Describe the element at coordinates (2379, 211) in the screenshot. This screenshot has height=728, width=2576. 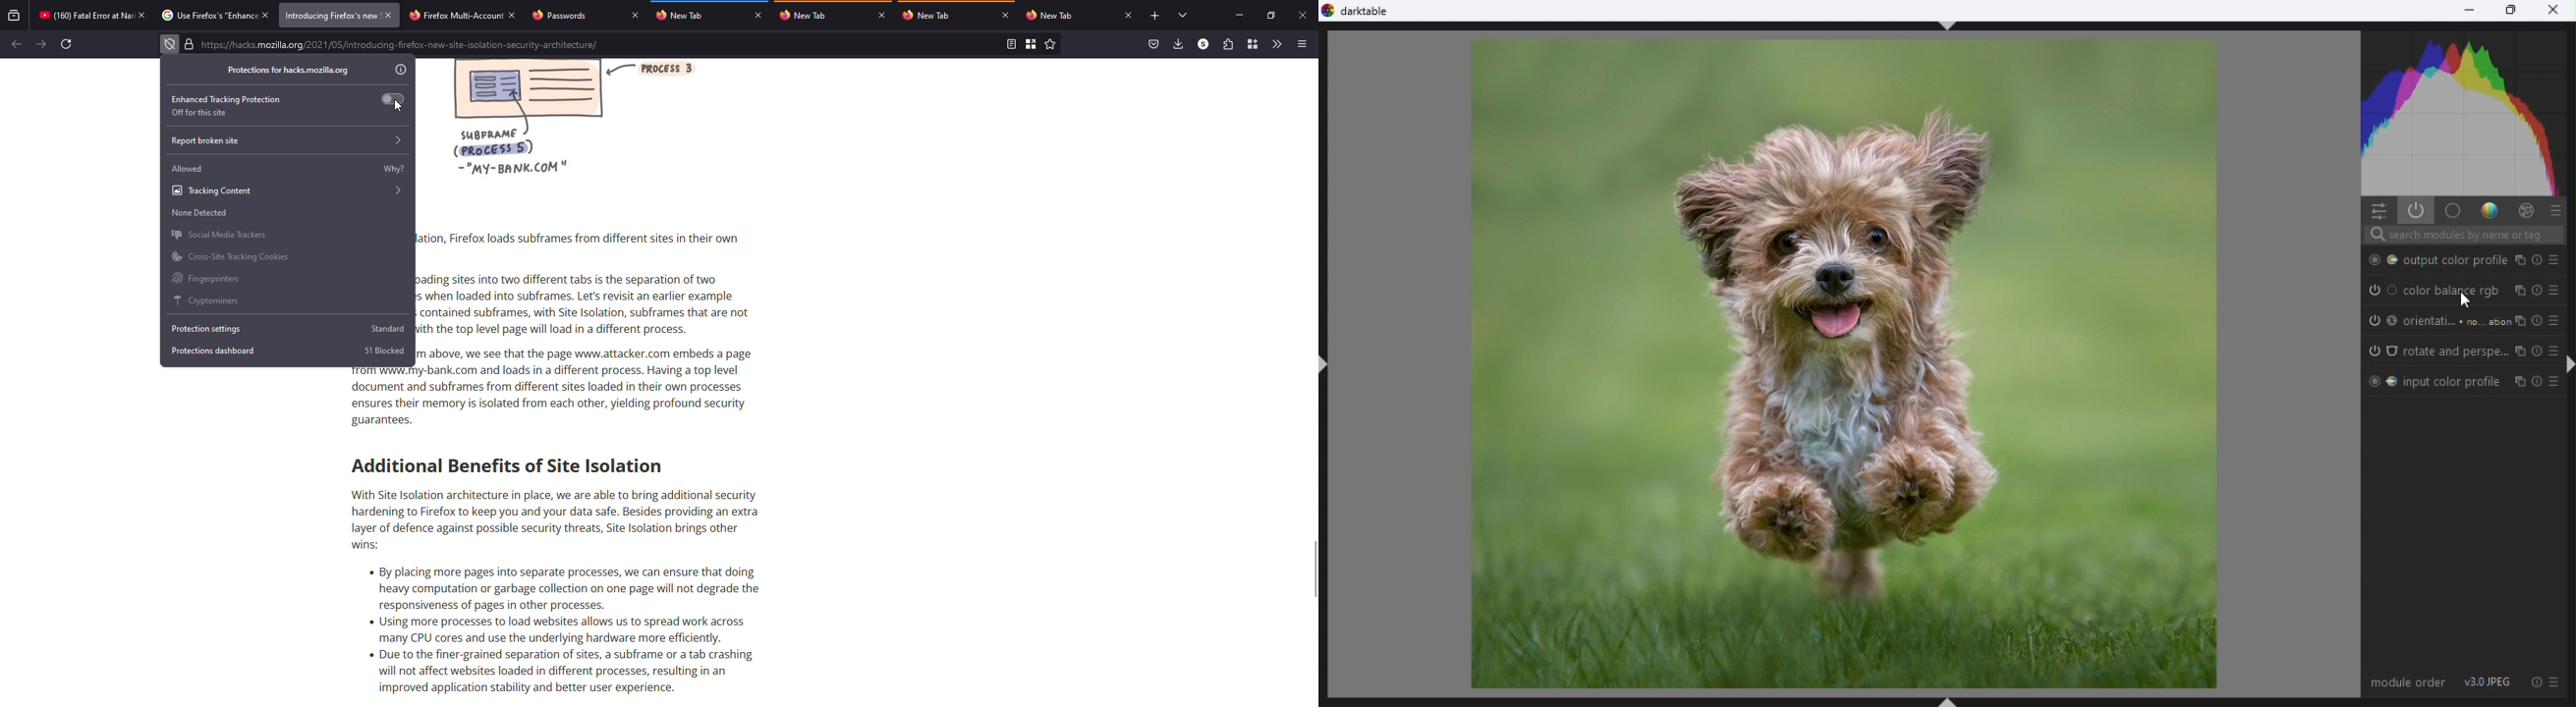
I see `quick settings` at that location.